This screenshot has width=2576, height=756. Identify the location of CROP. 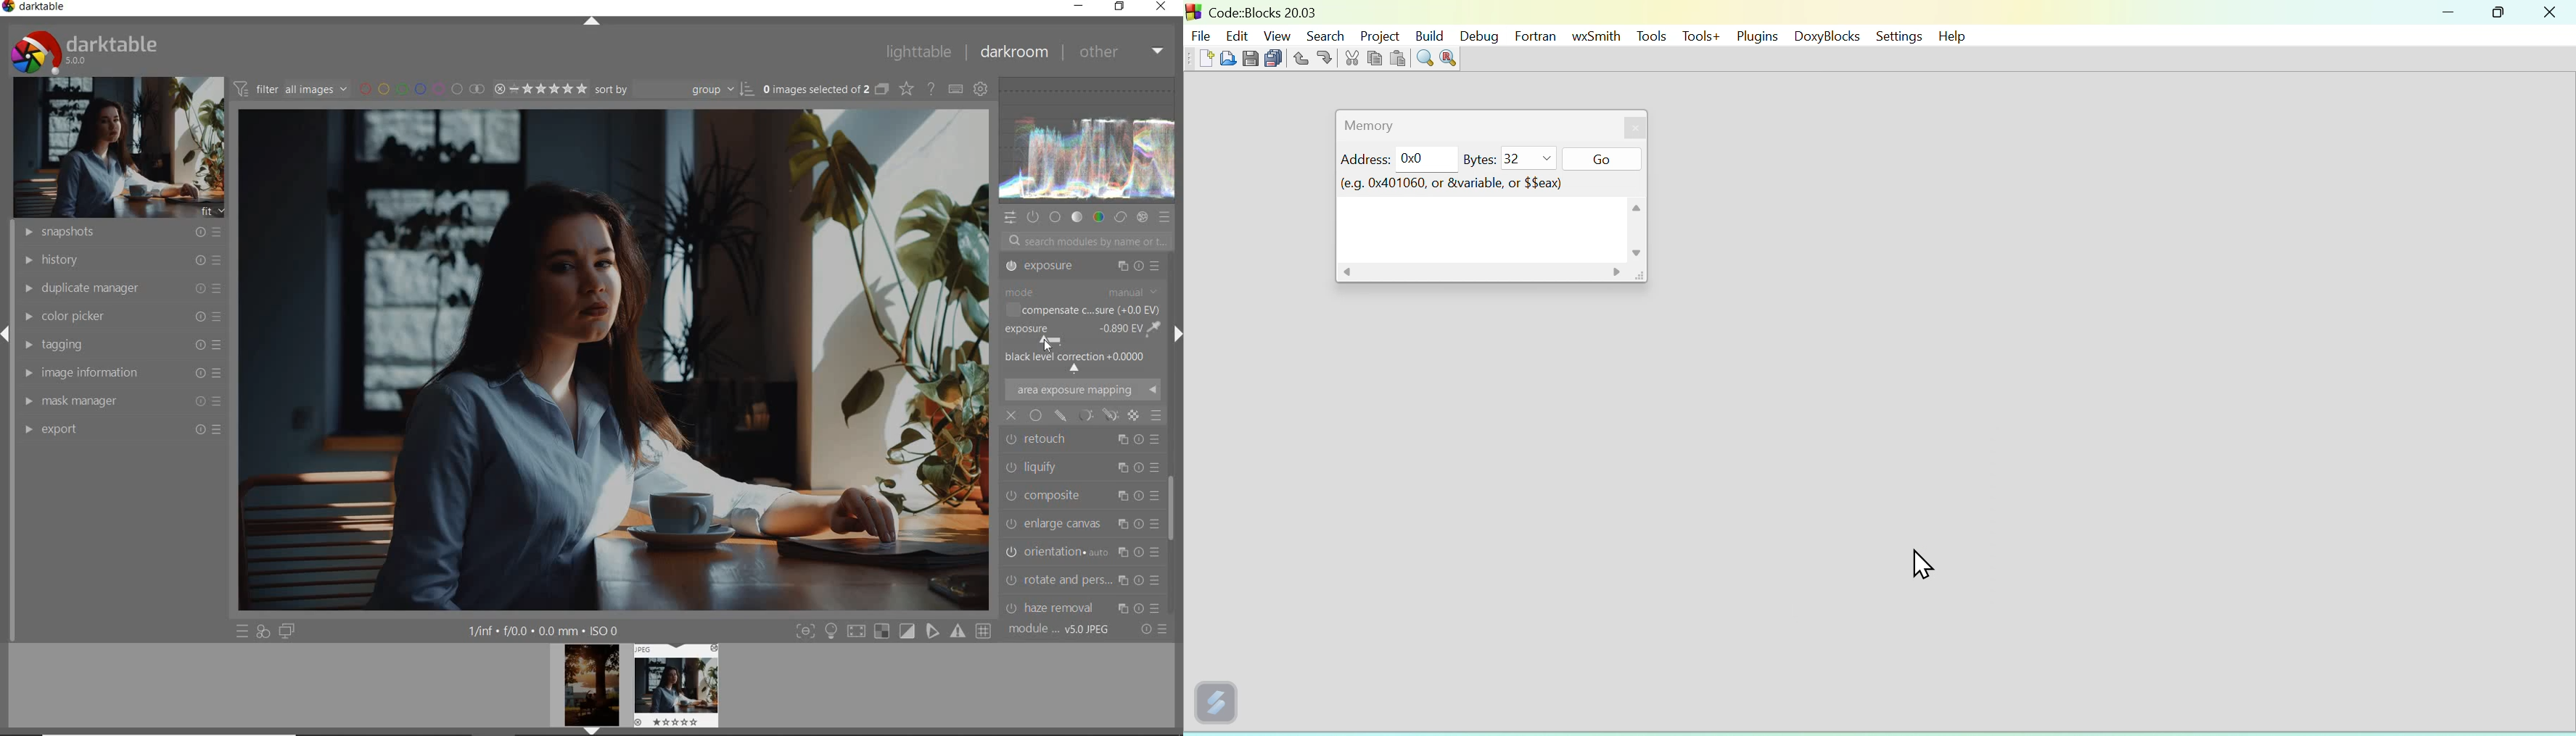
(1082, 269).